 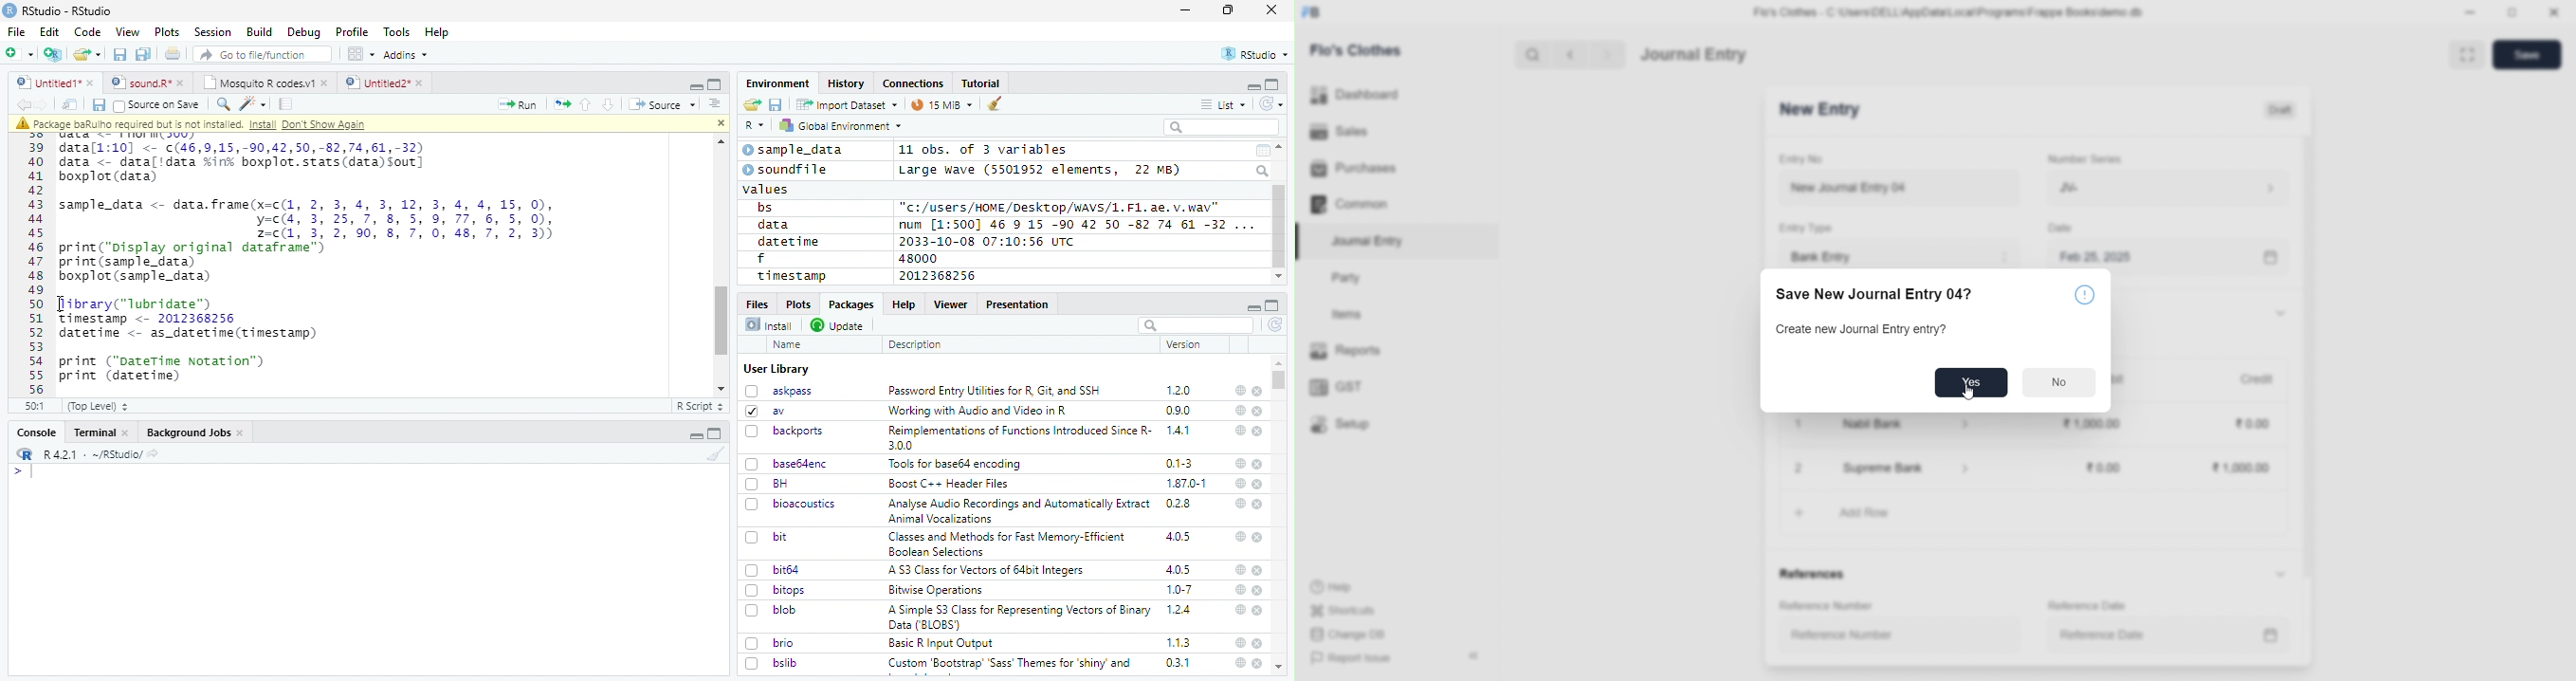 I want to click on Code, so click(x=86, y=32).